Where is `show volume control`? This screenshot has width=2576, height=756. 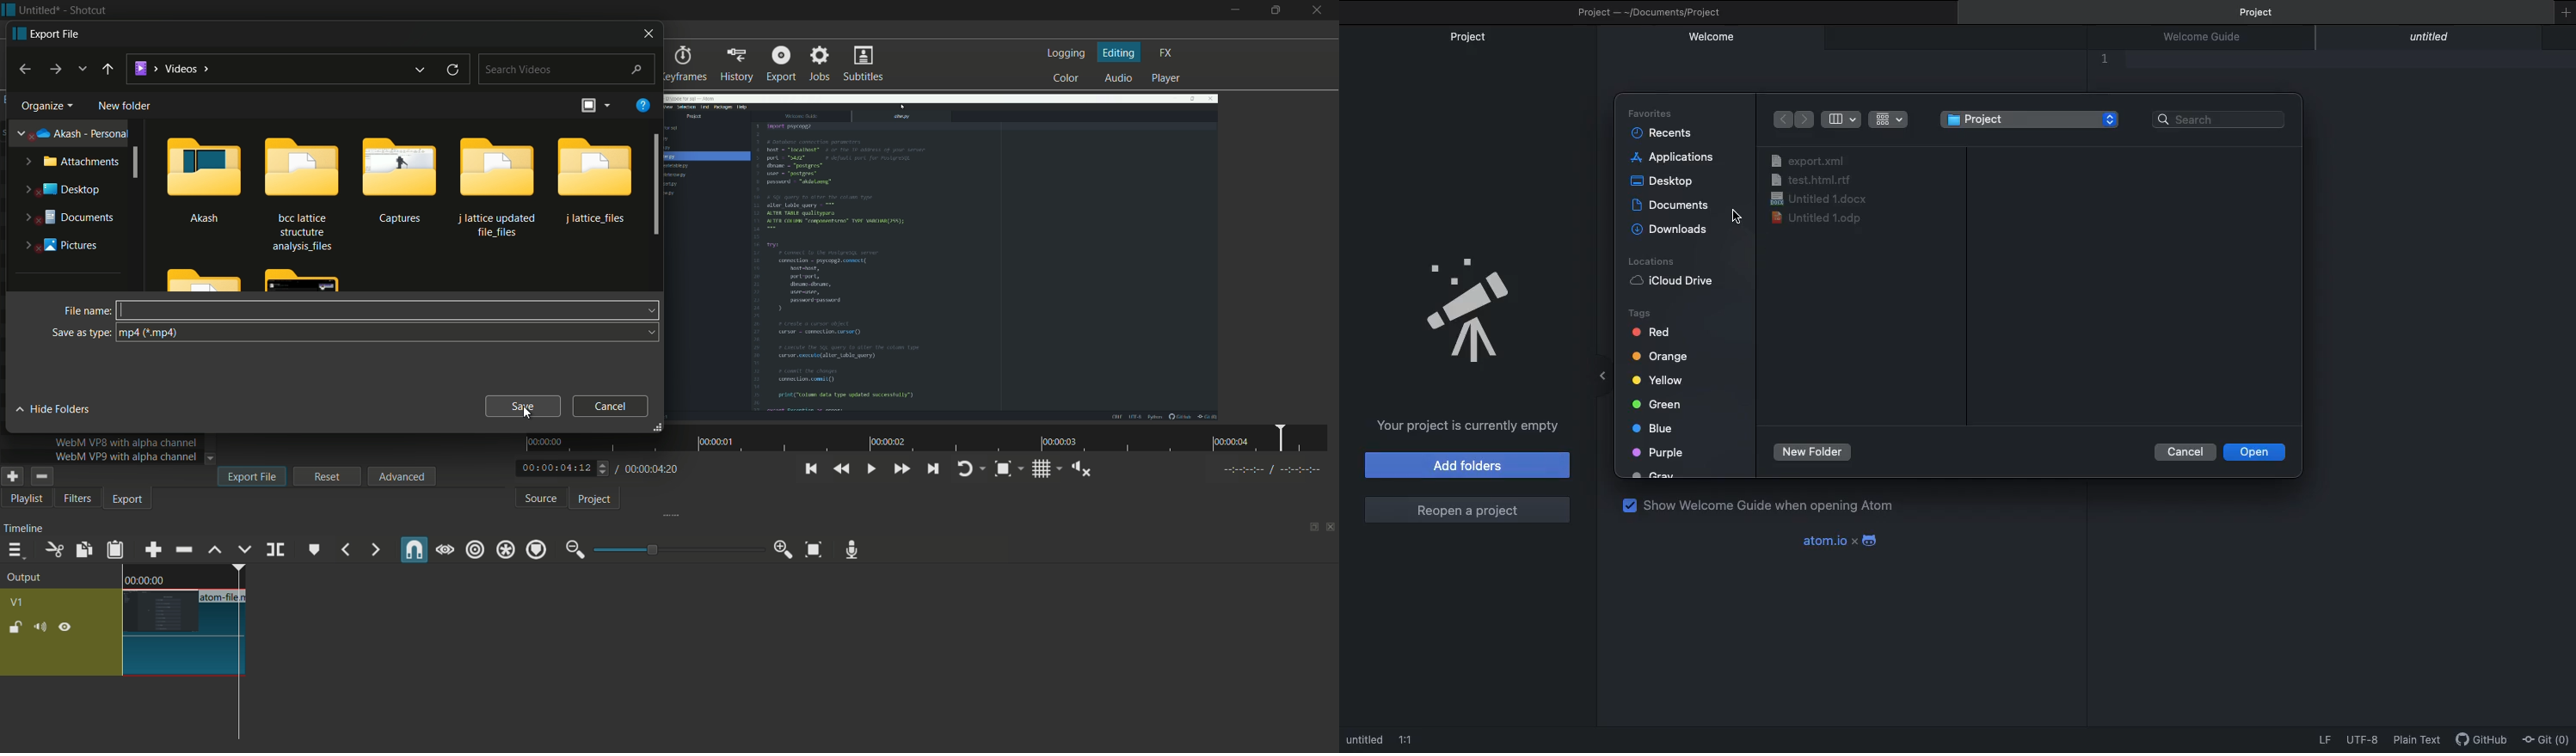
show volume control is located at coordinates (1081, 470).